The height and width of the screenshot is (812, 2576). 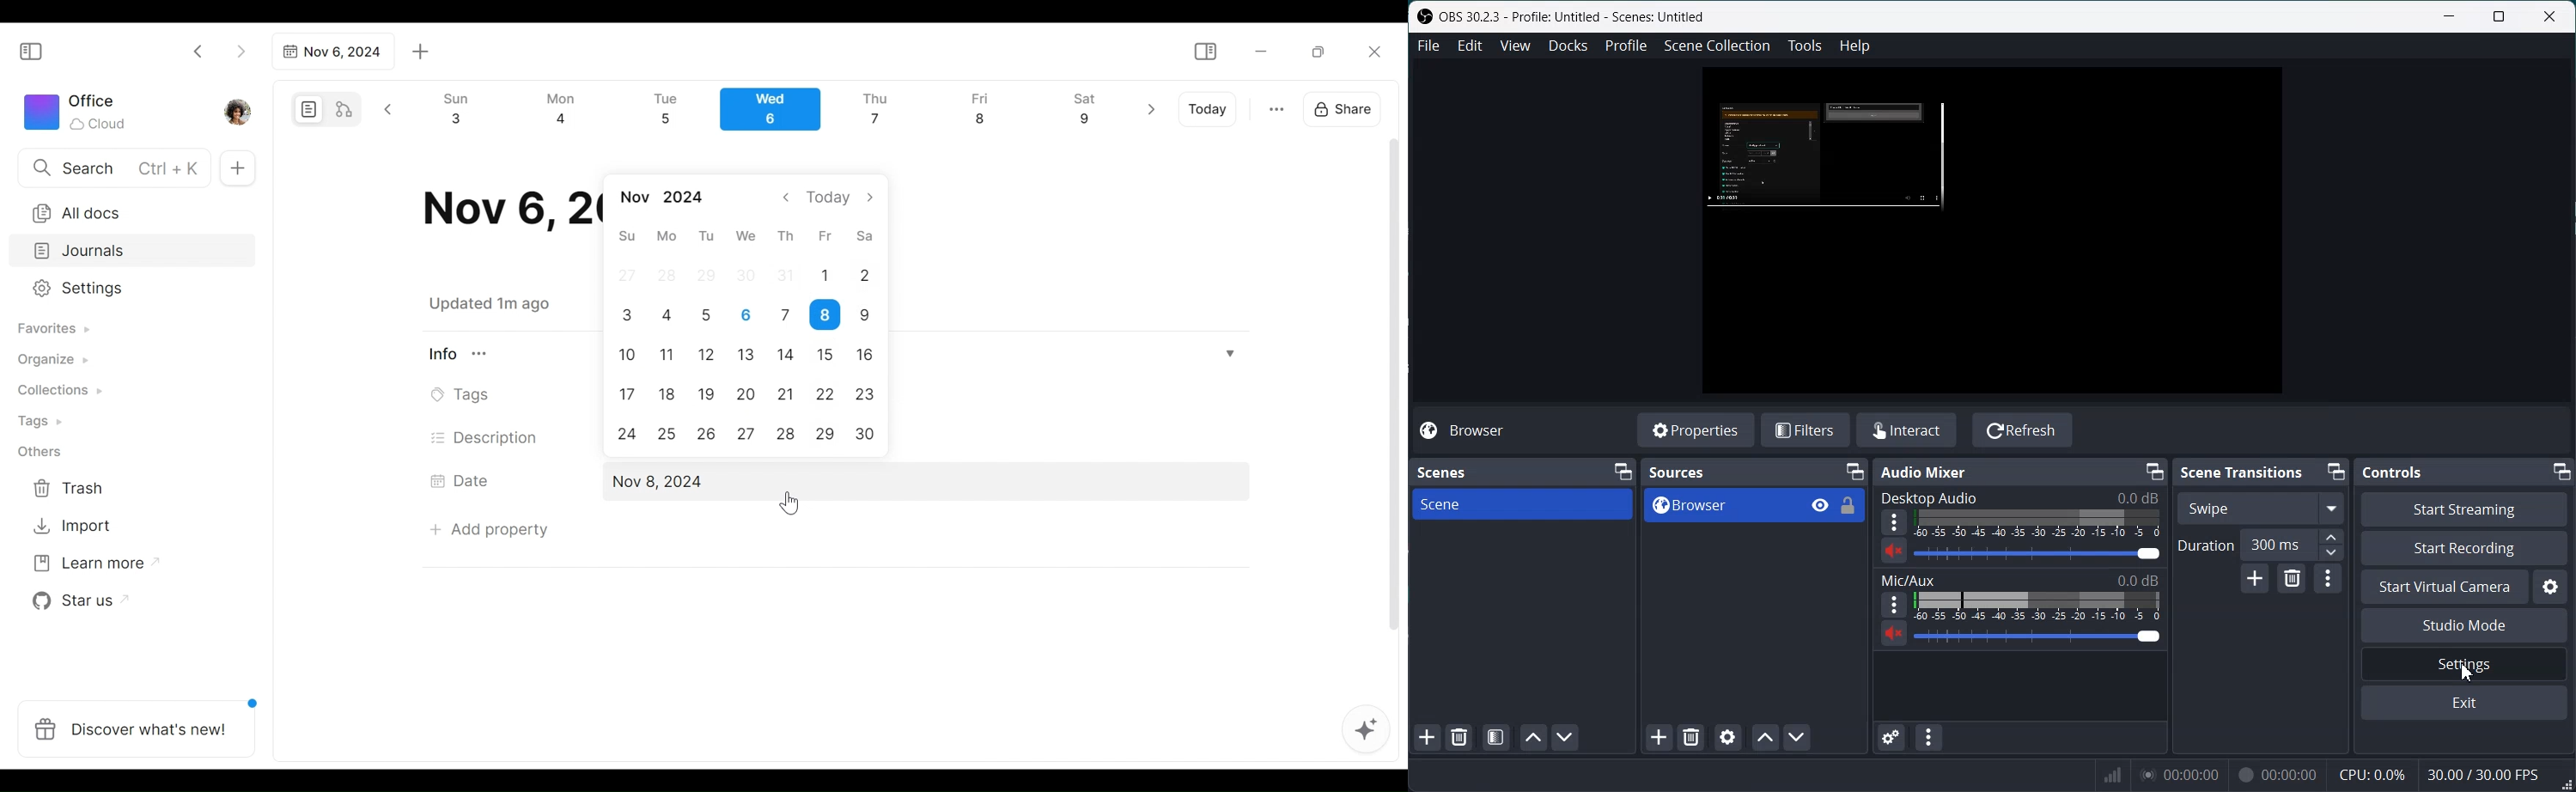 What do you see at coordinates (307, 109) in the screenshot?
I see `Page mode` at bounding box center [307, 109].